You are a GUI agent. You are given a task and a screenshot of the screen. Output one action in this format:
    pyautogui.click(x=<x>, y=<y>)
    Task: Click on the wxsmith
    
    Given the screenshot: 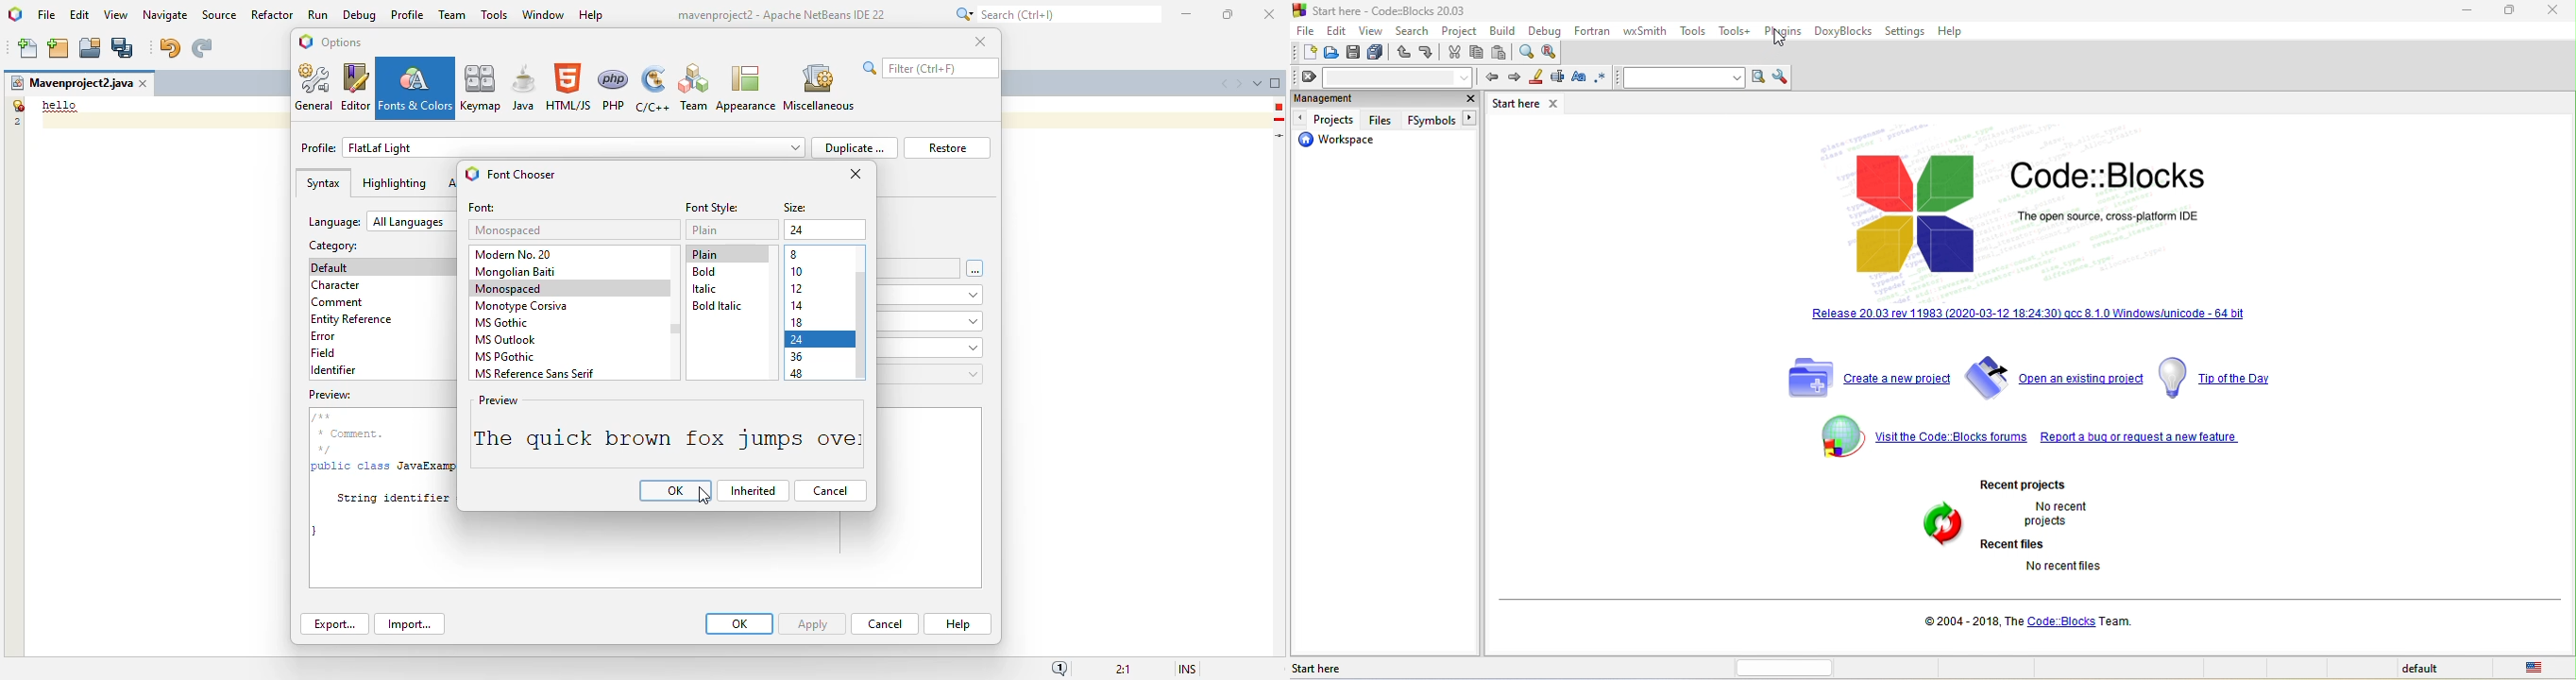 What is the action you would take?
    pyautogui.click(x=1648, y=29)
    